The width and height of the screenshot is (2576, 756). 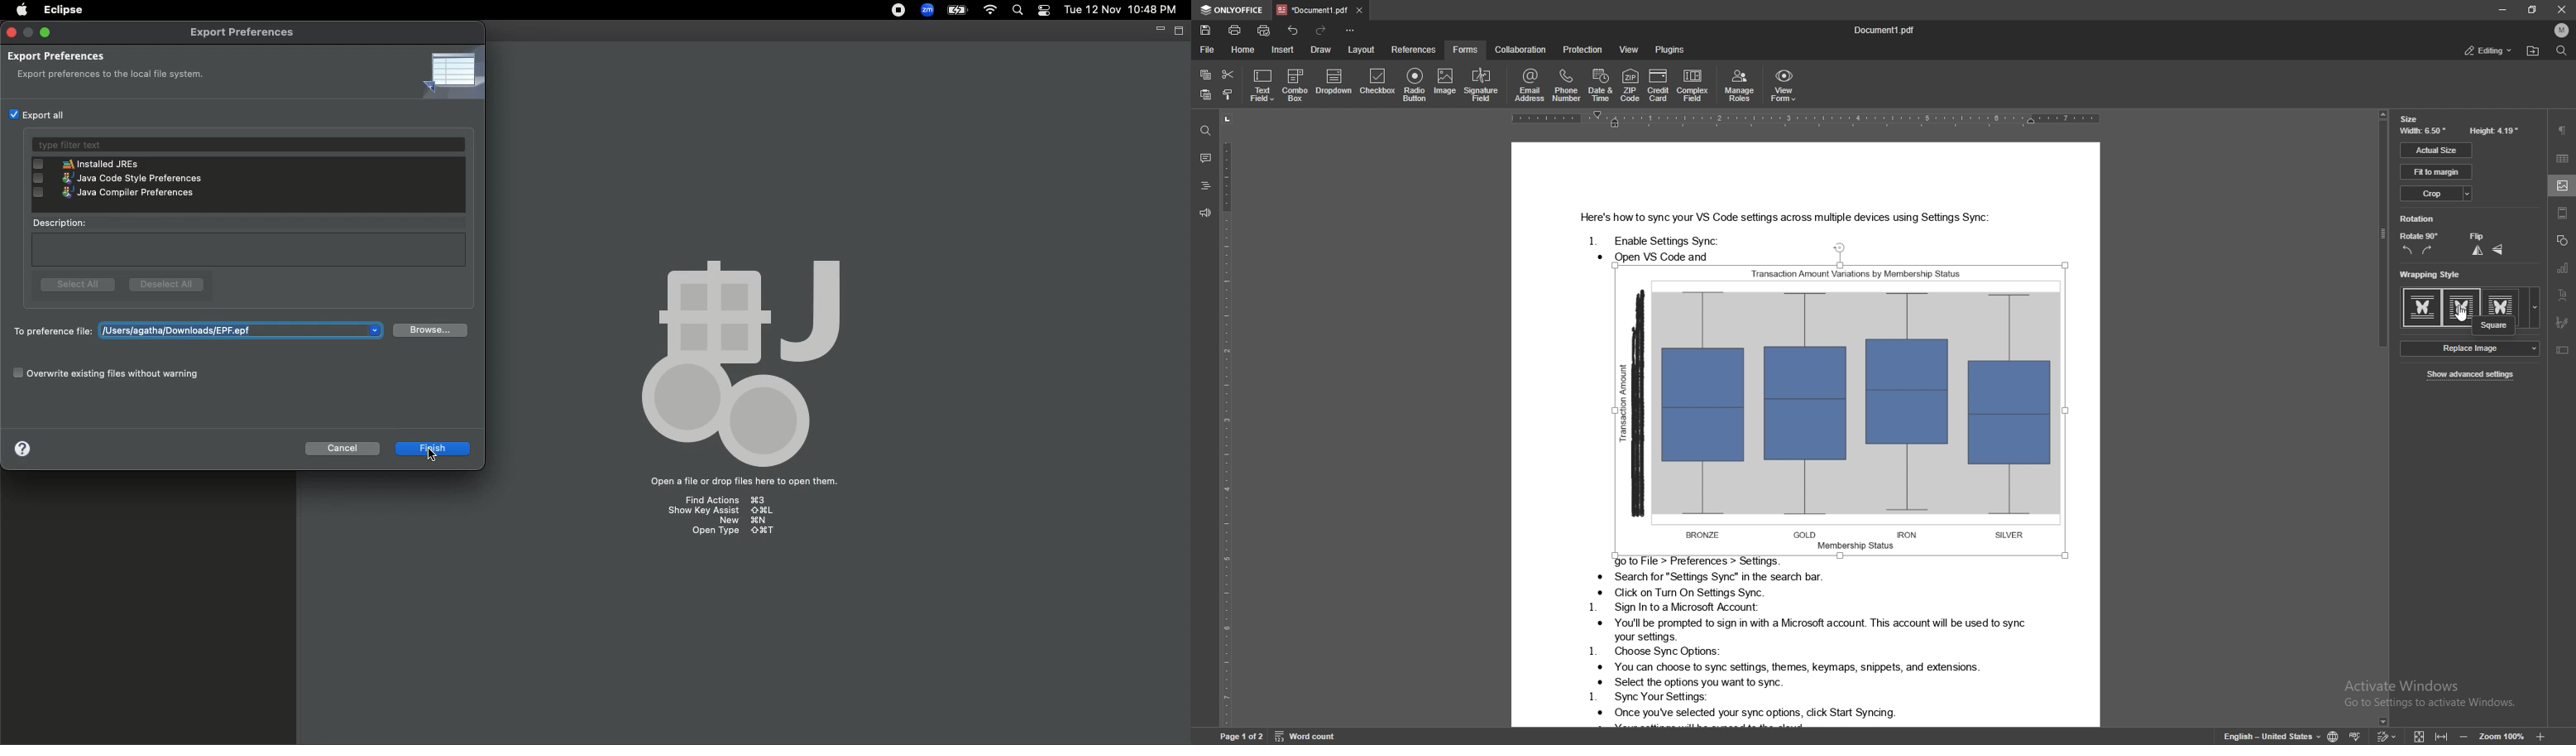 What do you see at coordinates (1207, 74) in the screenshot?
I see `copy` at bounding box center [1207, 74].